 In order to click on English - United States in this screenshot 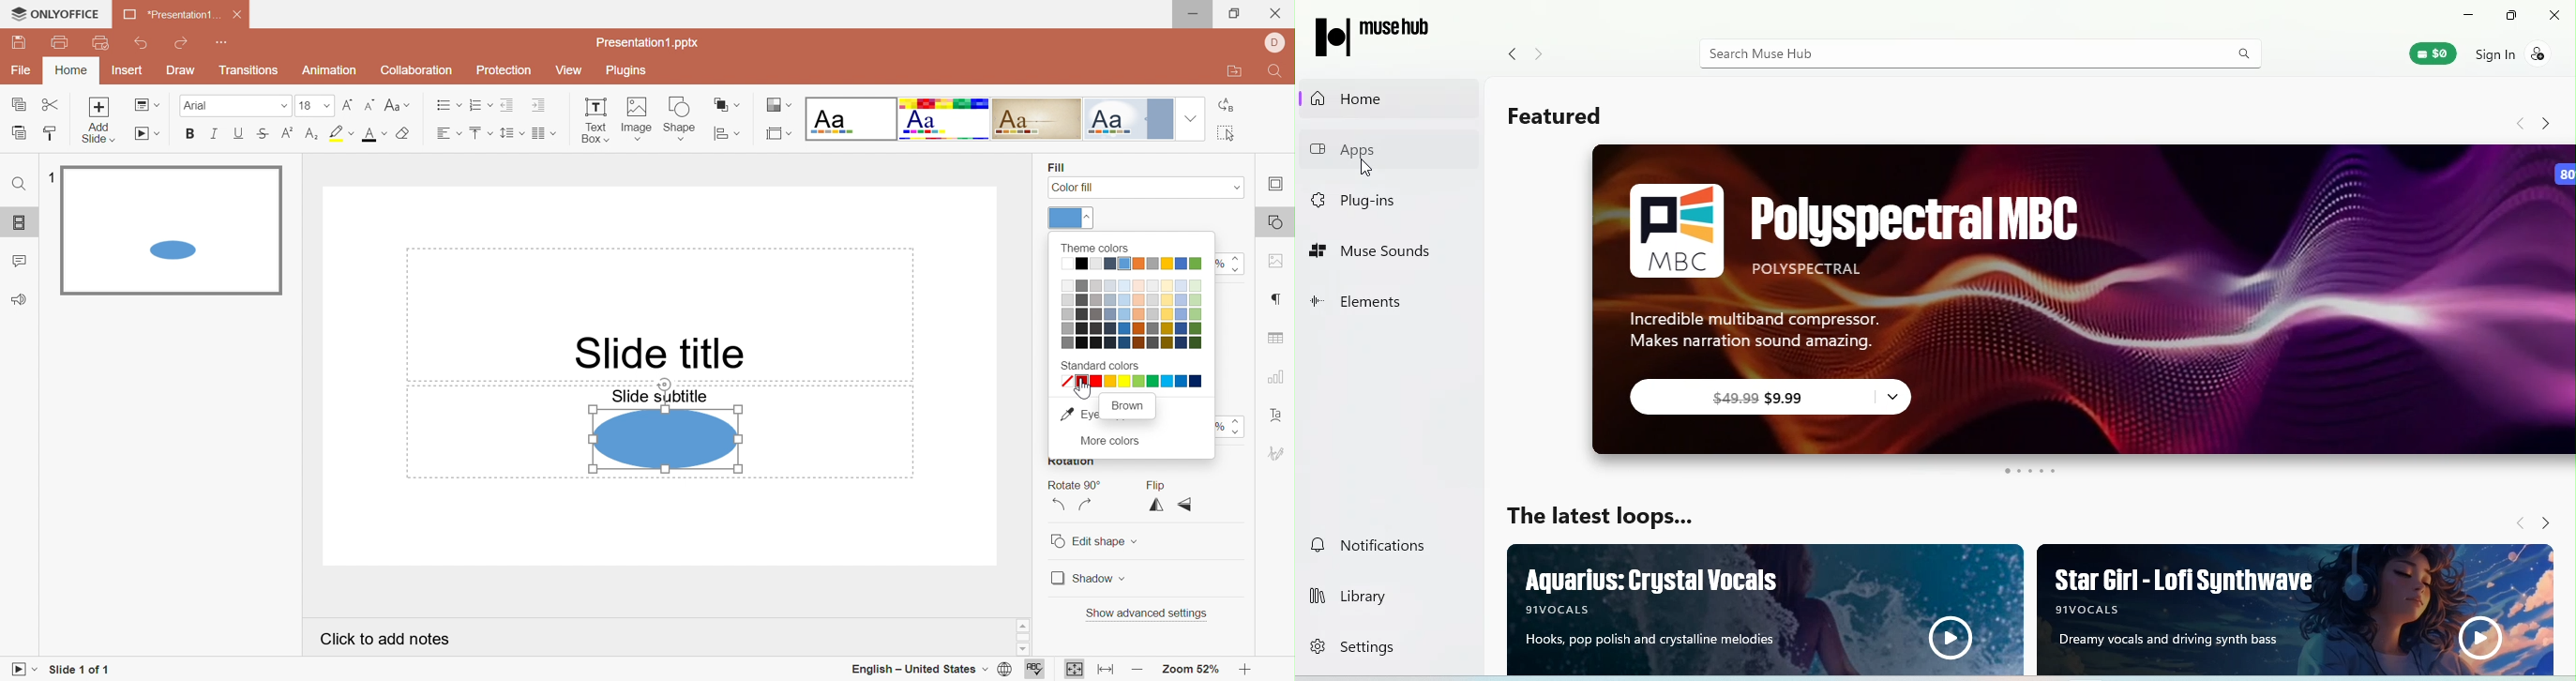, I will do `click(916, 669)`.